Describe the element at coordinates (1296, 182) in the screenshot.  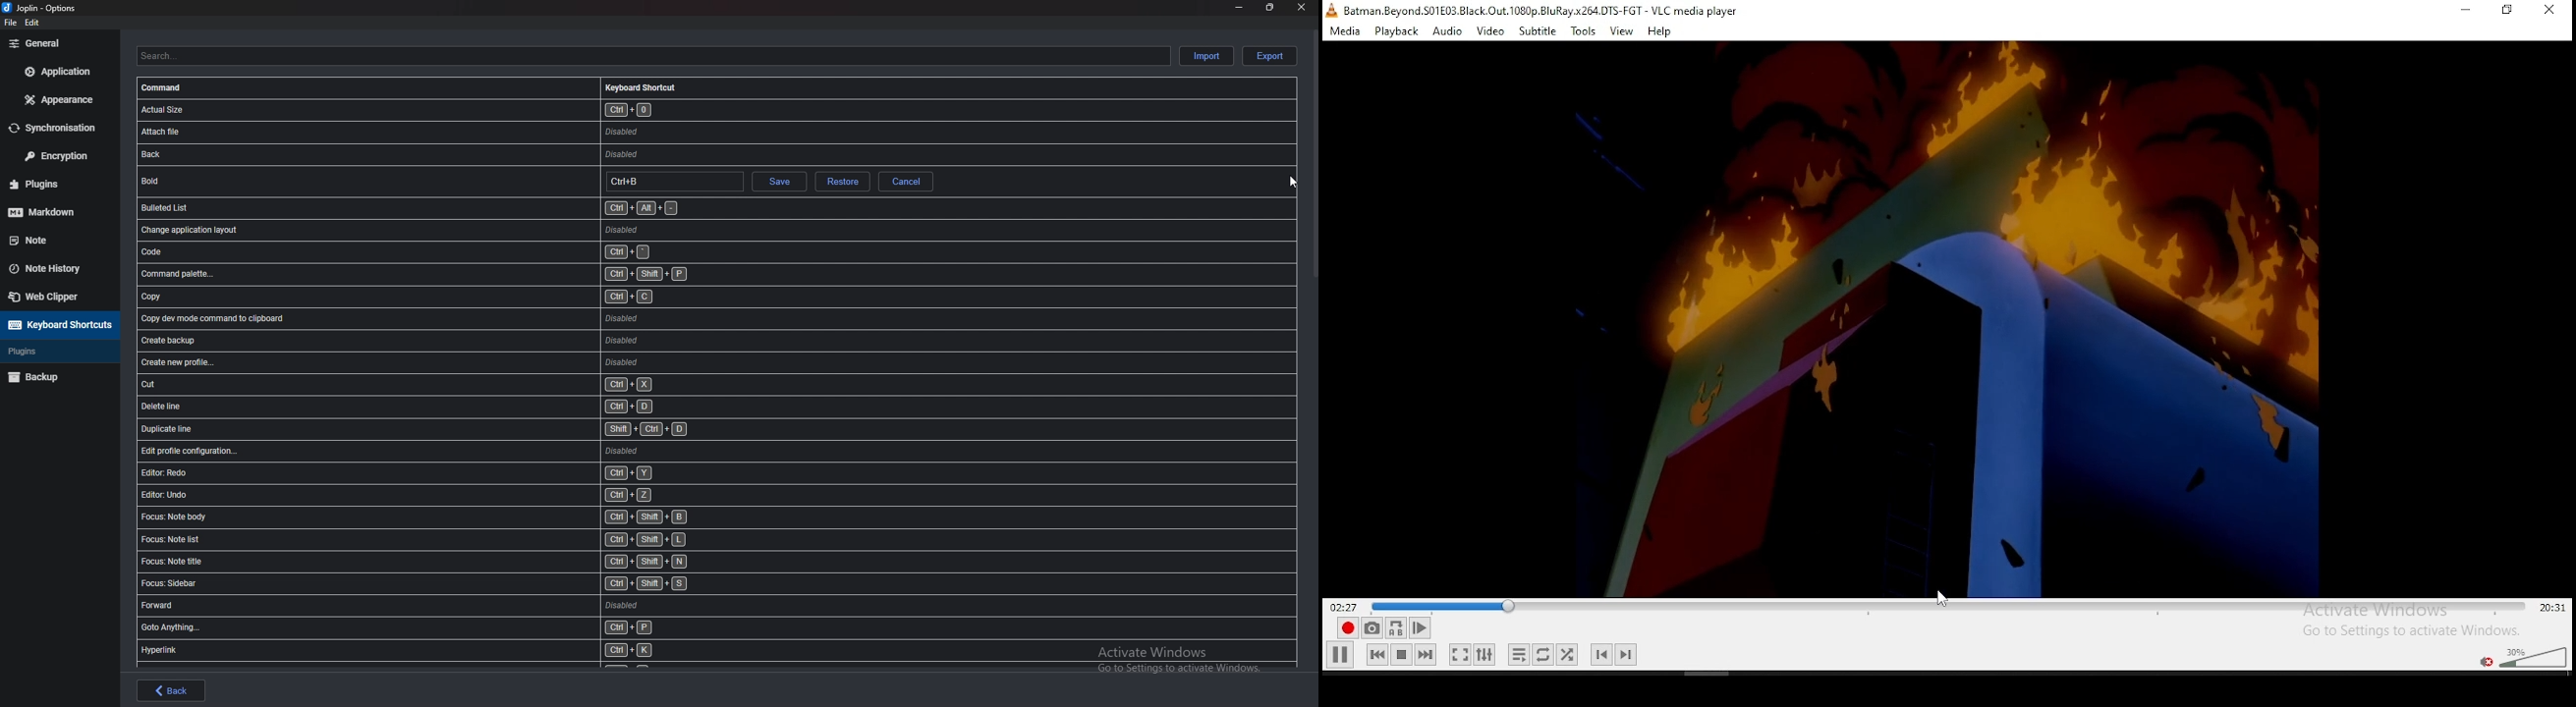
I see `cursor` at that location.